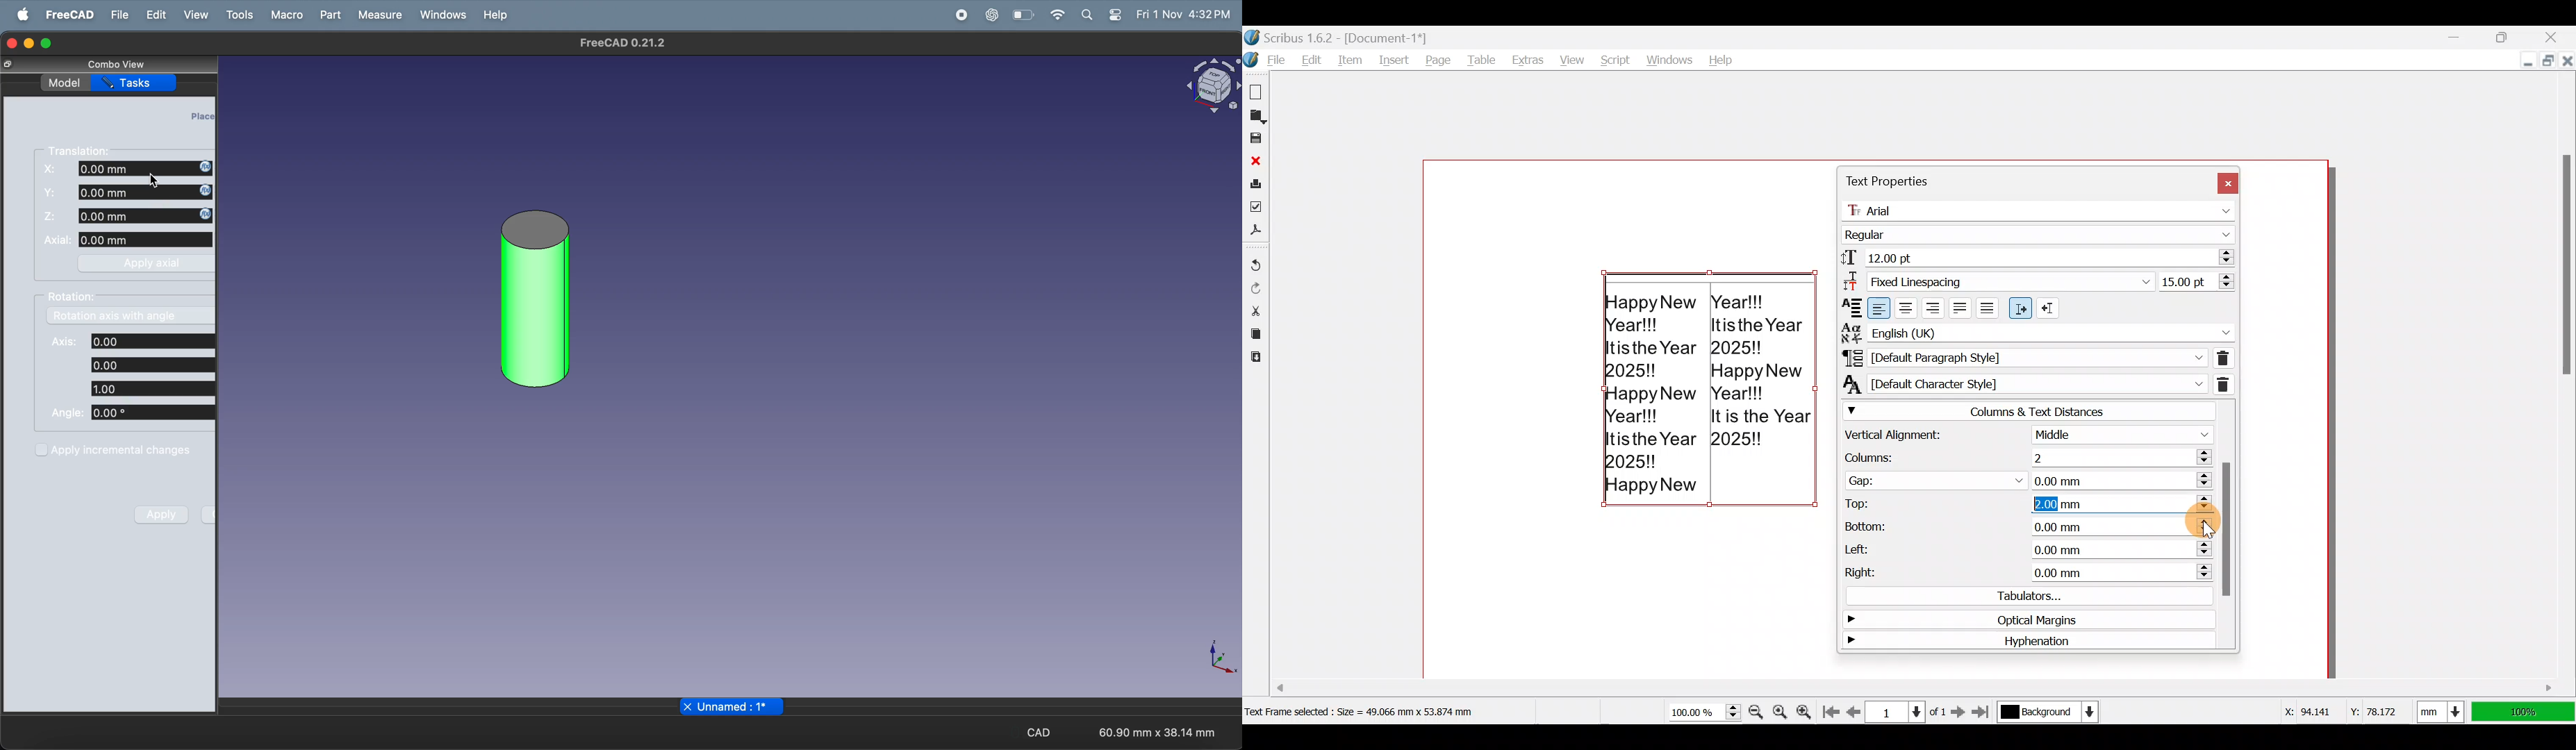 This screenshot has width=2576, height=756. Describe the element at coordinates (2023, 574) in the screenshot. I see `Right` at that location.